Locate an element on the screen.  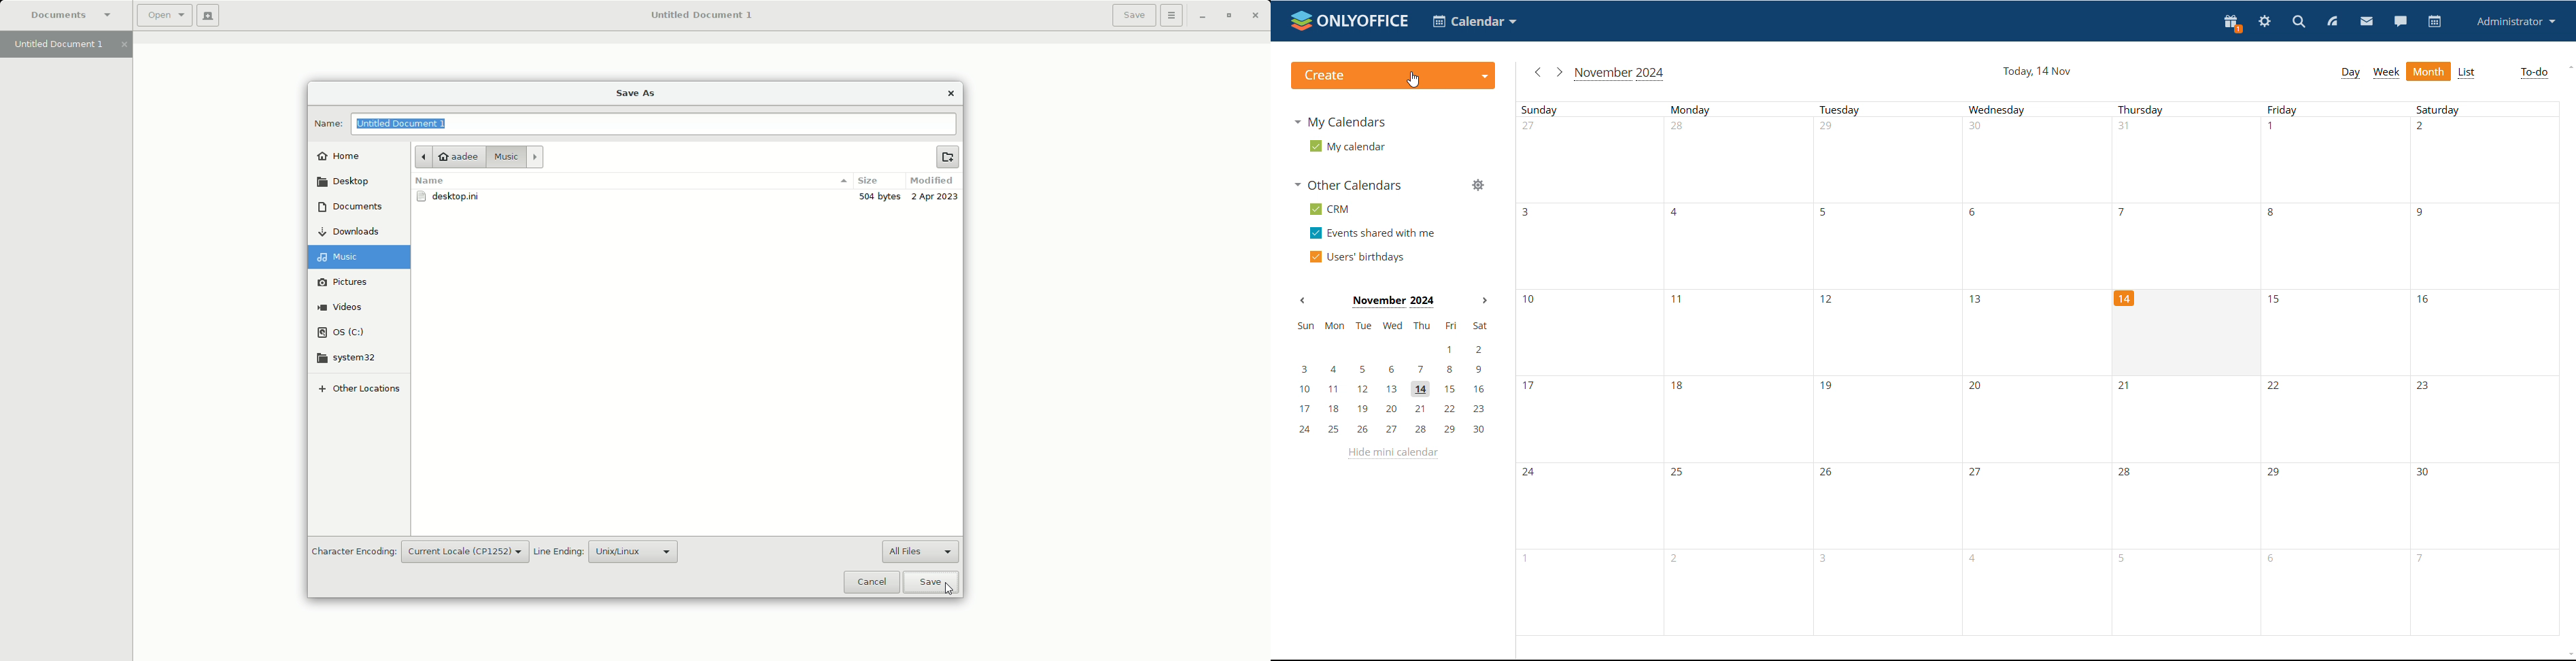
Current locale is located at coordinates (464, 552).